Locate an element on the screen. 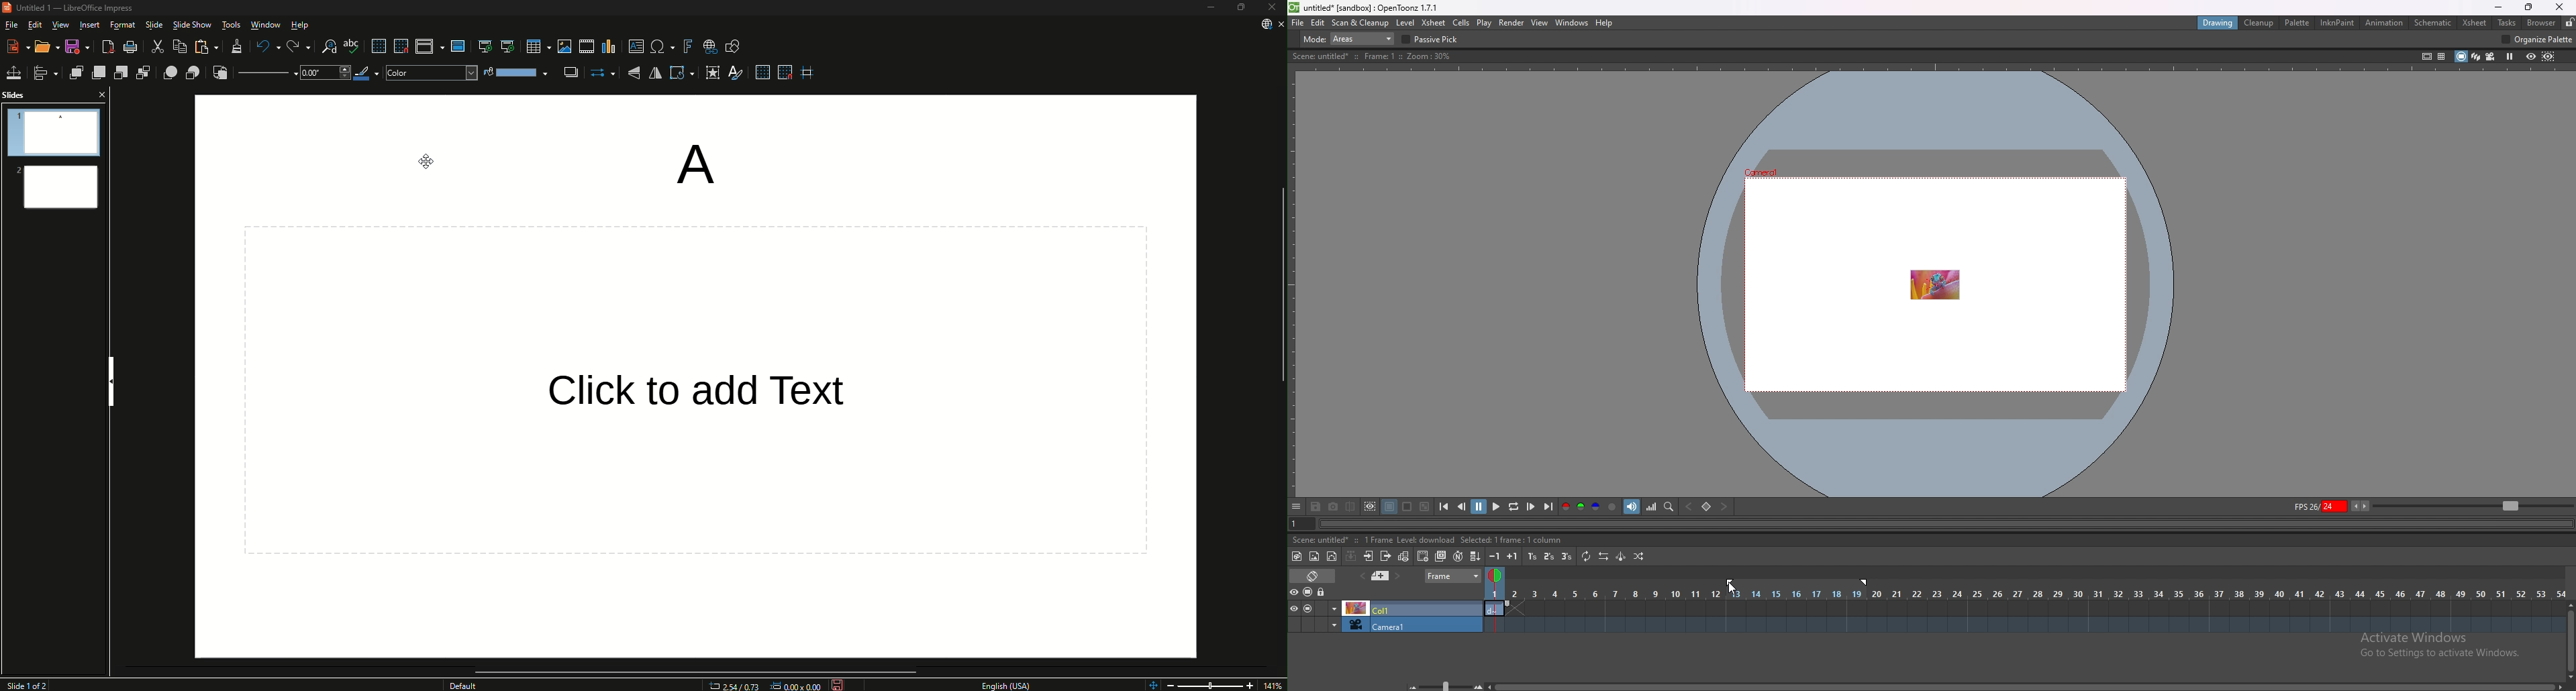 The image size is (2576, 700). Scroll is located at coordinates (1288, 284).